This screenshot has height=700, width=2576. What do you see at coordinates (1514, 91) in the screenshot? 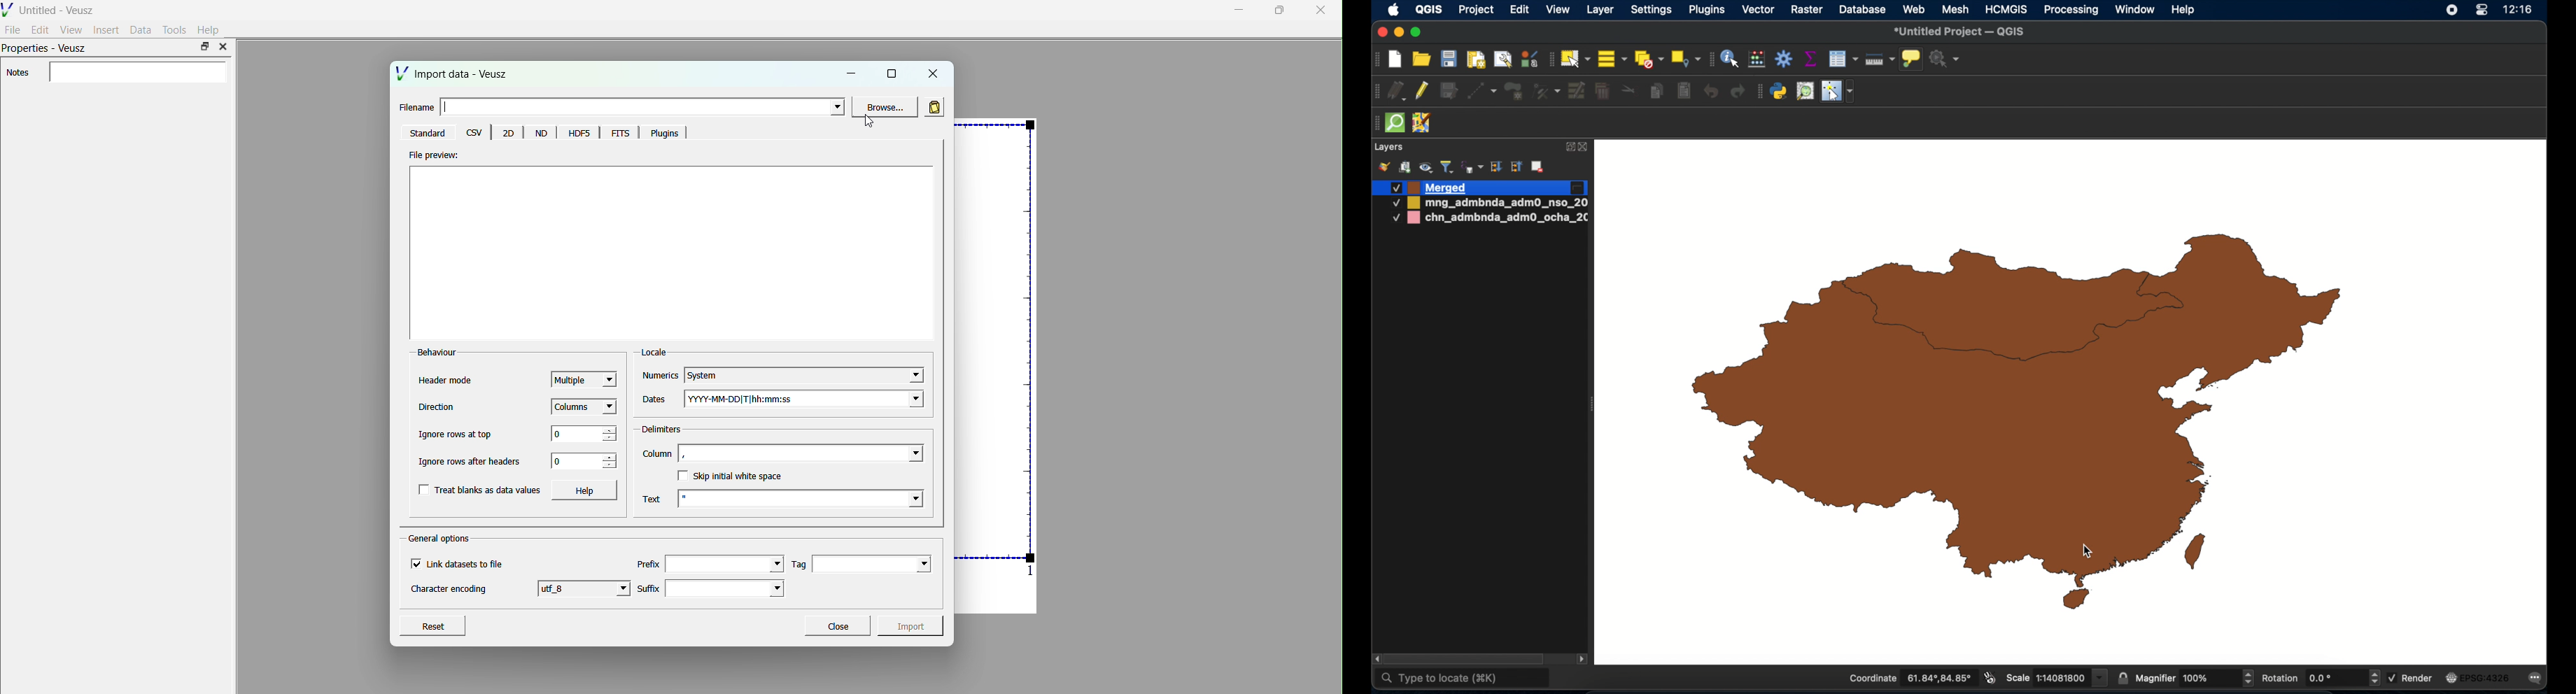
I see `add polygon feature` at bounding box center [1514, 91].